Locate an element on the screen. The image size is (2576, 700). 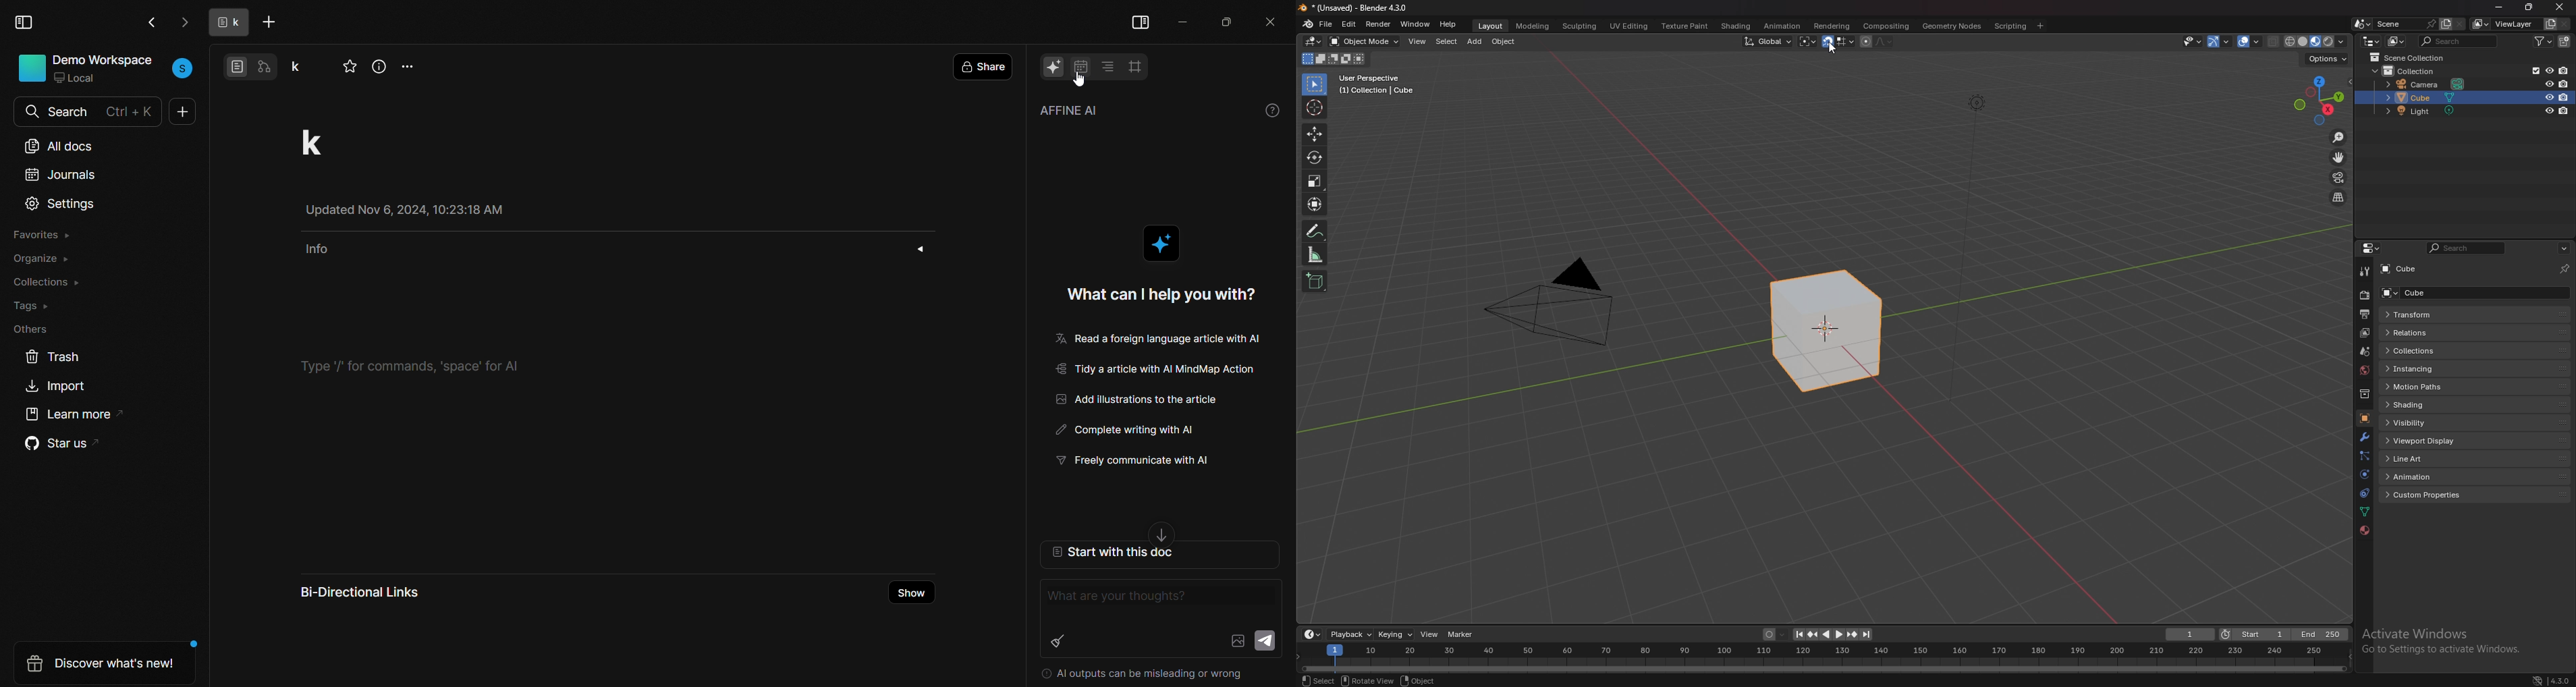
editor type is located at coordinates (2371, 40).